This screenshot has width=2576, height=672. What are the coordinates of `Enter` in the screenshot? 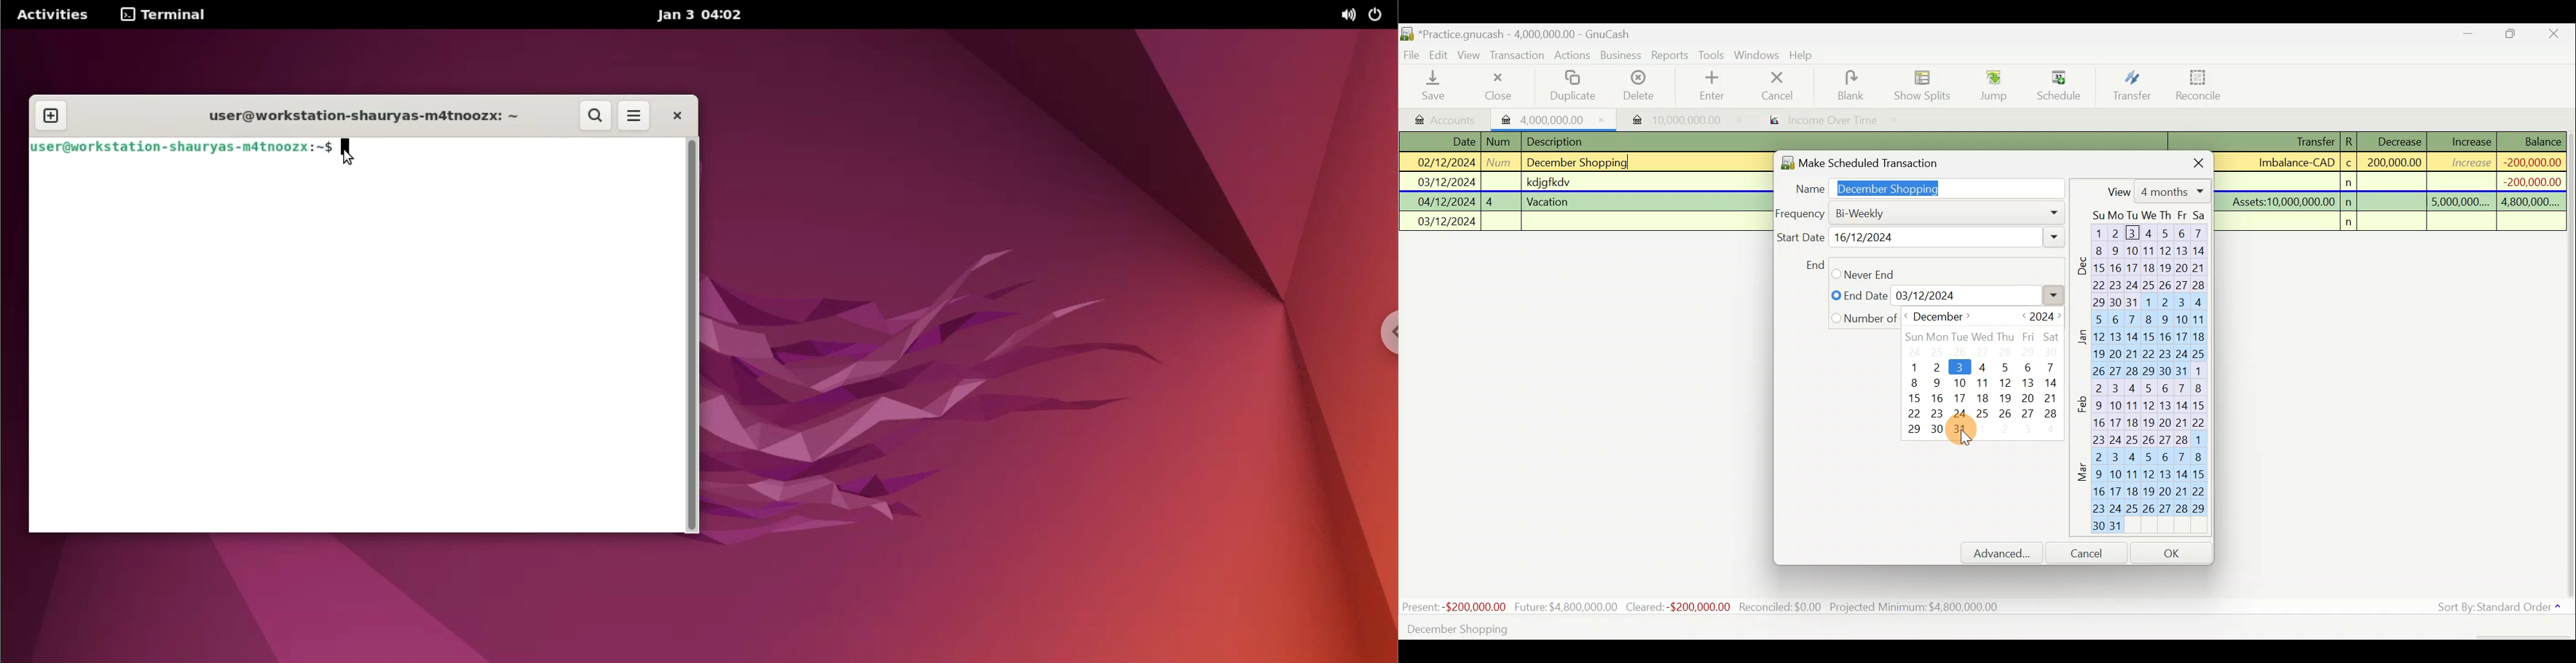 It's located at (1711, 86).